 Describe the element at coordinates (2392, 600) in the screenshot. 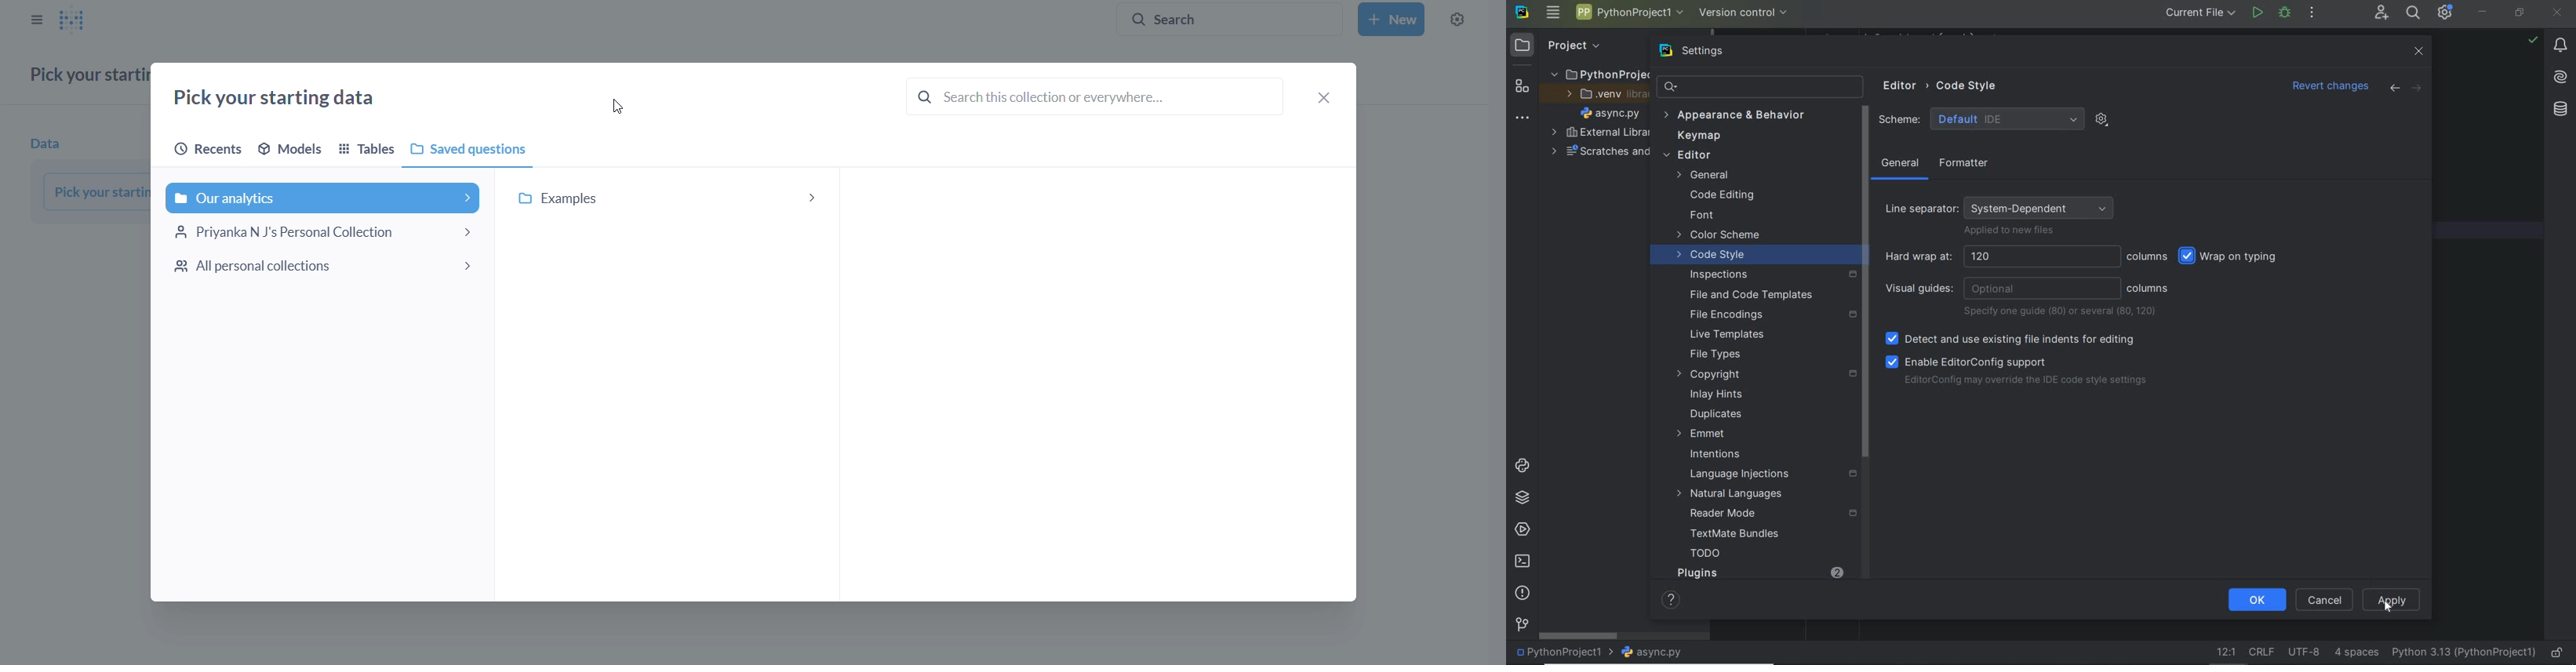

I see `Apply` at that location.